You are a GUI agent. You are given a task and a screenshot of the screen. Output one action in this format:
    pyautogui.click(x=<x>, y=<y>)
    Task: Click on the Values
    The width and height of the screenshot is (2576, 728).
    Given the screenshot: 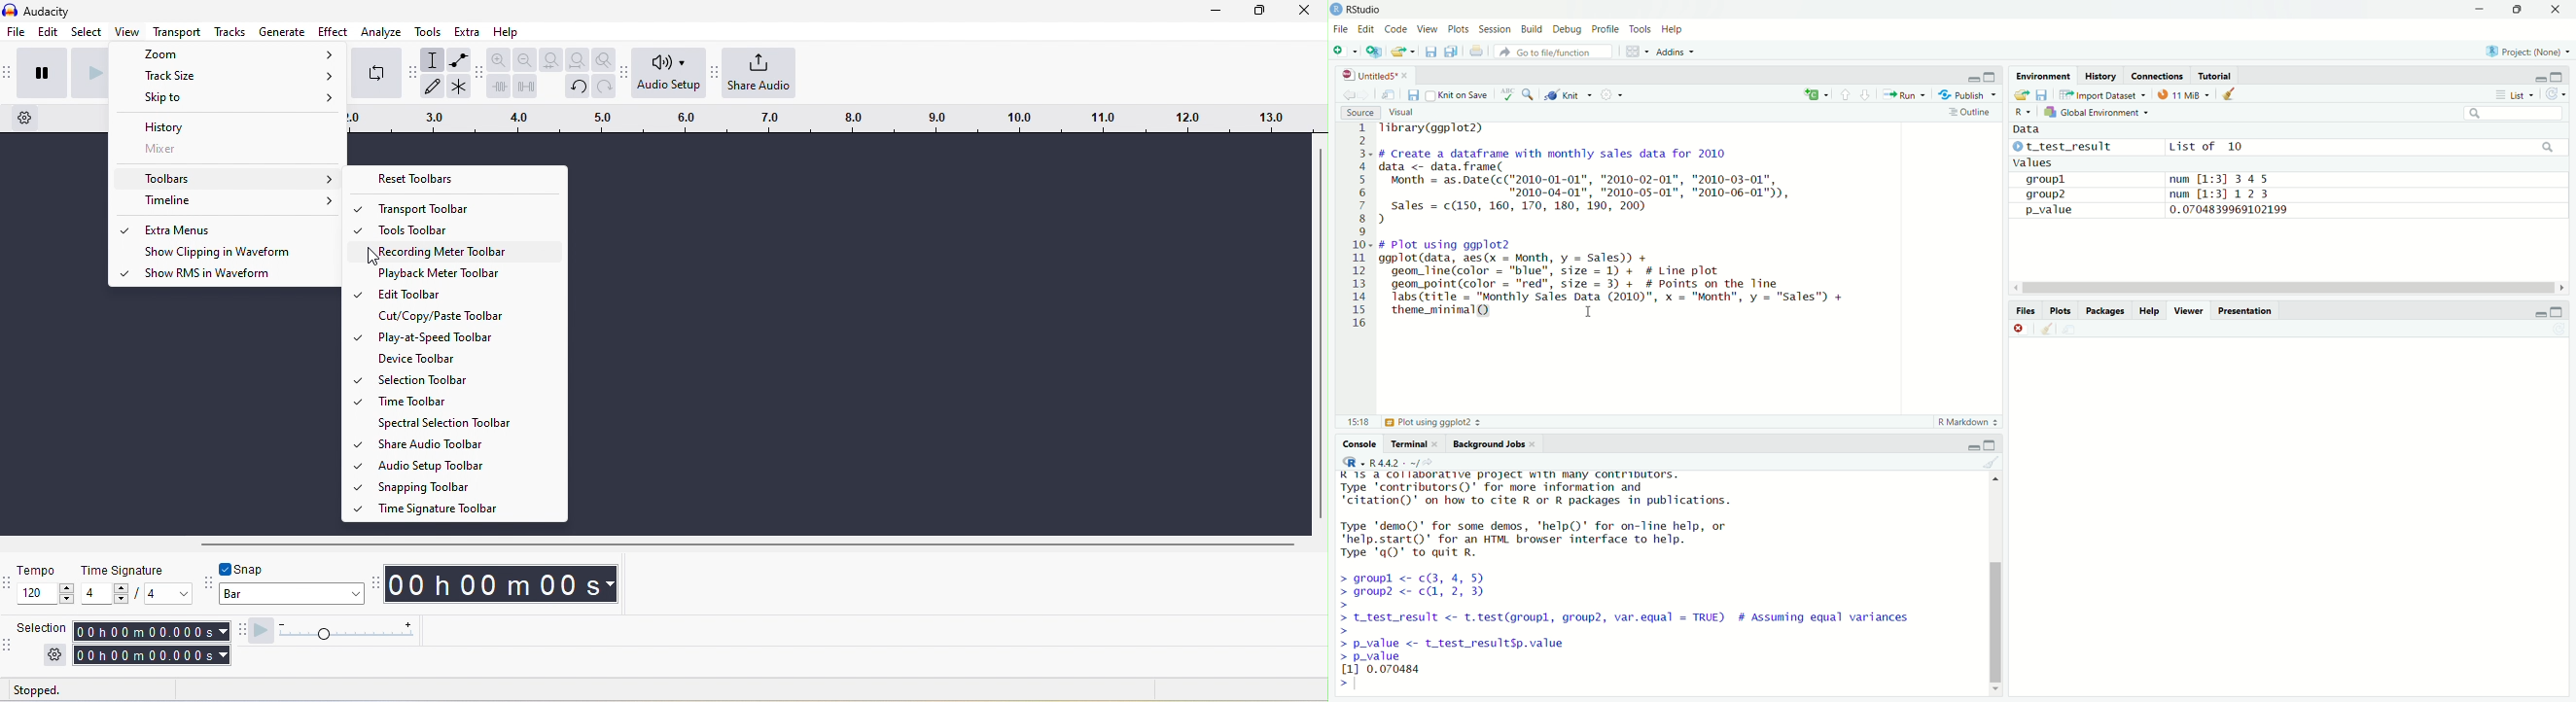 What is the action you would take?
    pyautogui.click(x=2032, y=163)
    